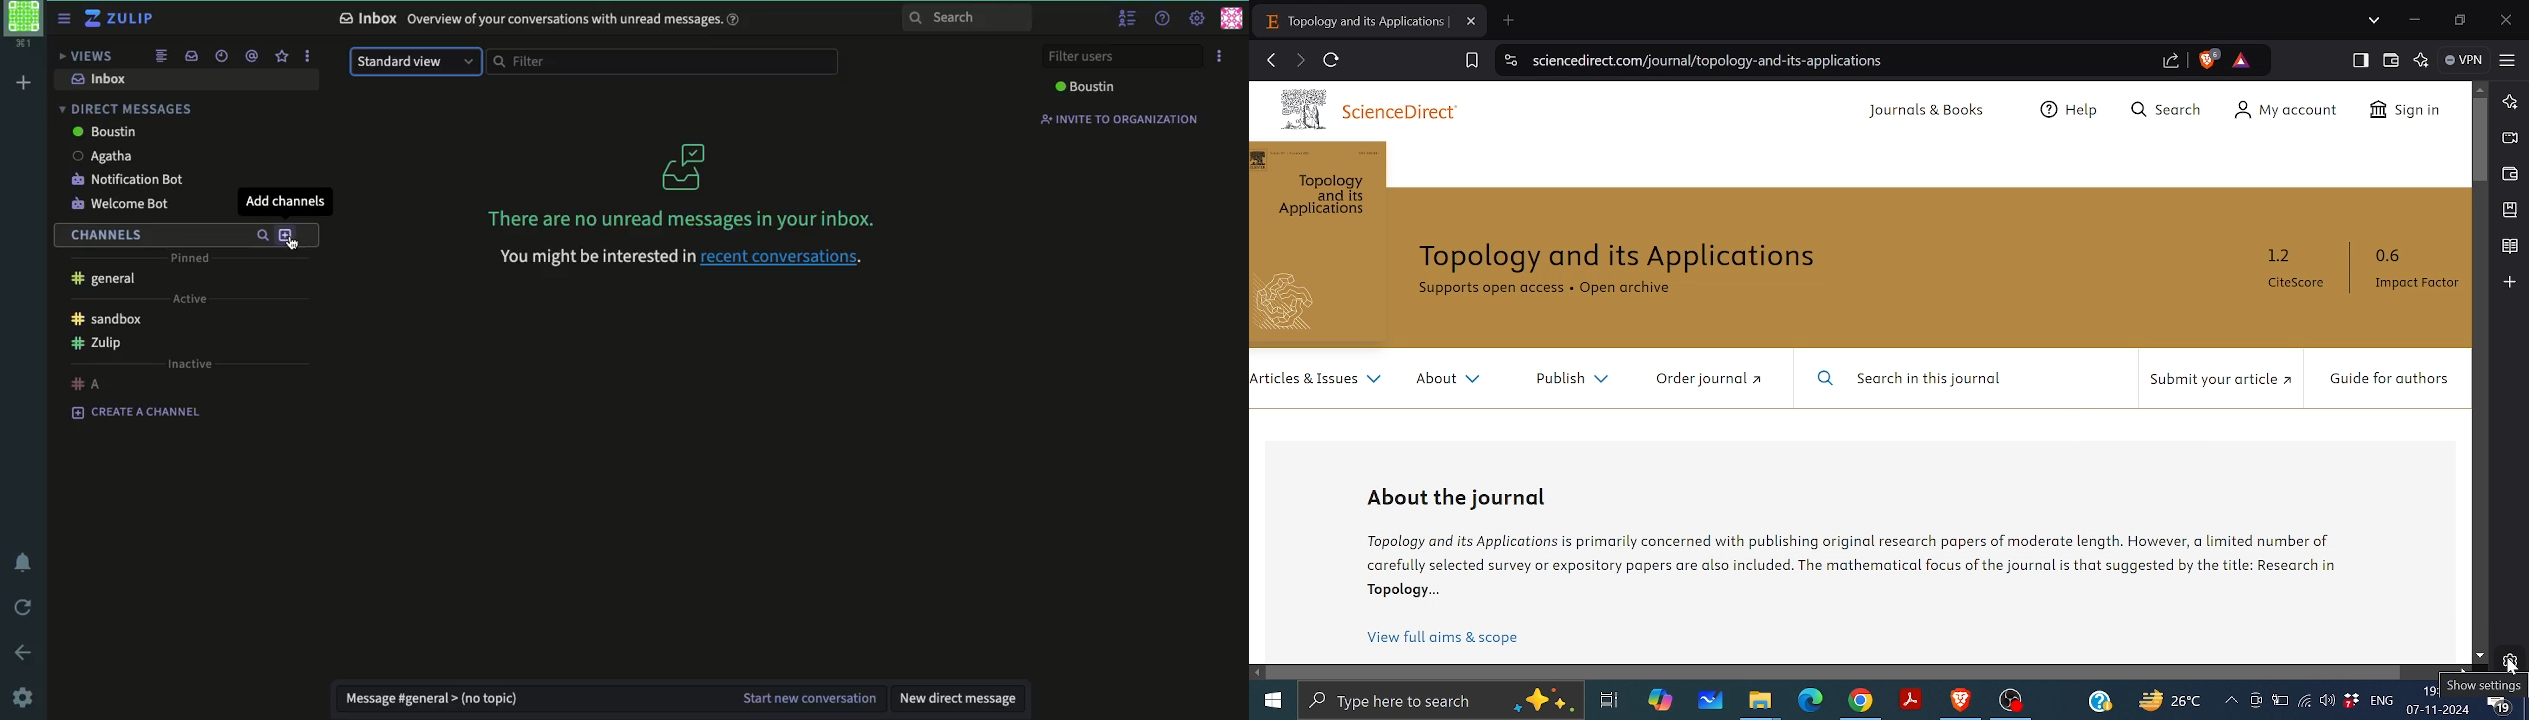 The width and height of the screenshot is (2548, 728). What do you see at coordinates (1402, 112) in the screenshot?
I see `ScienceDirect` at bounding box center [1402, 112].